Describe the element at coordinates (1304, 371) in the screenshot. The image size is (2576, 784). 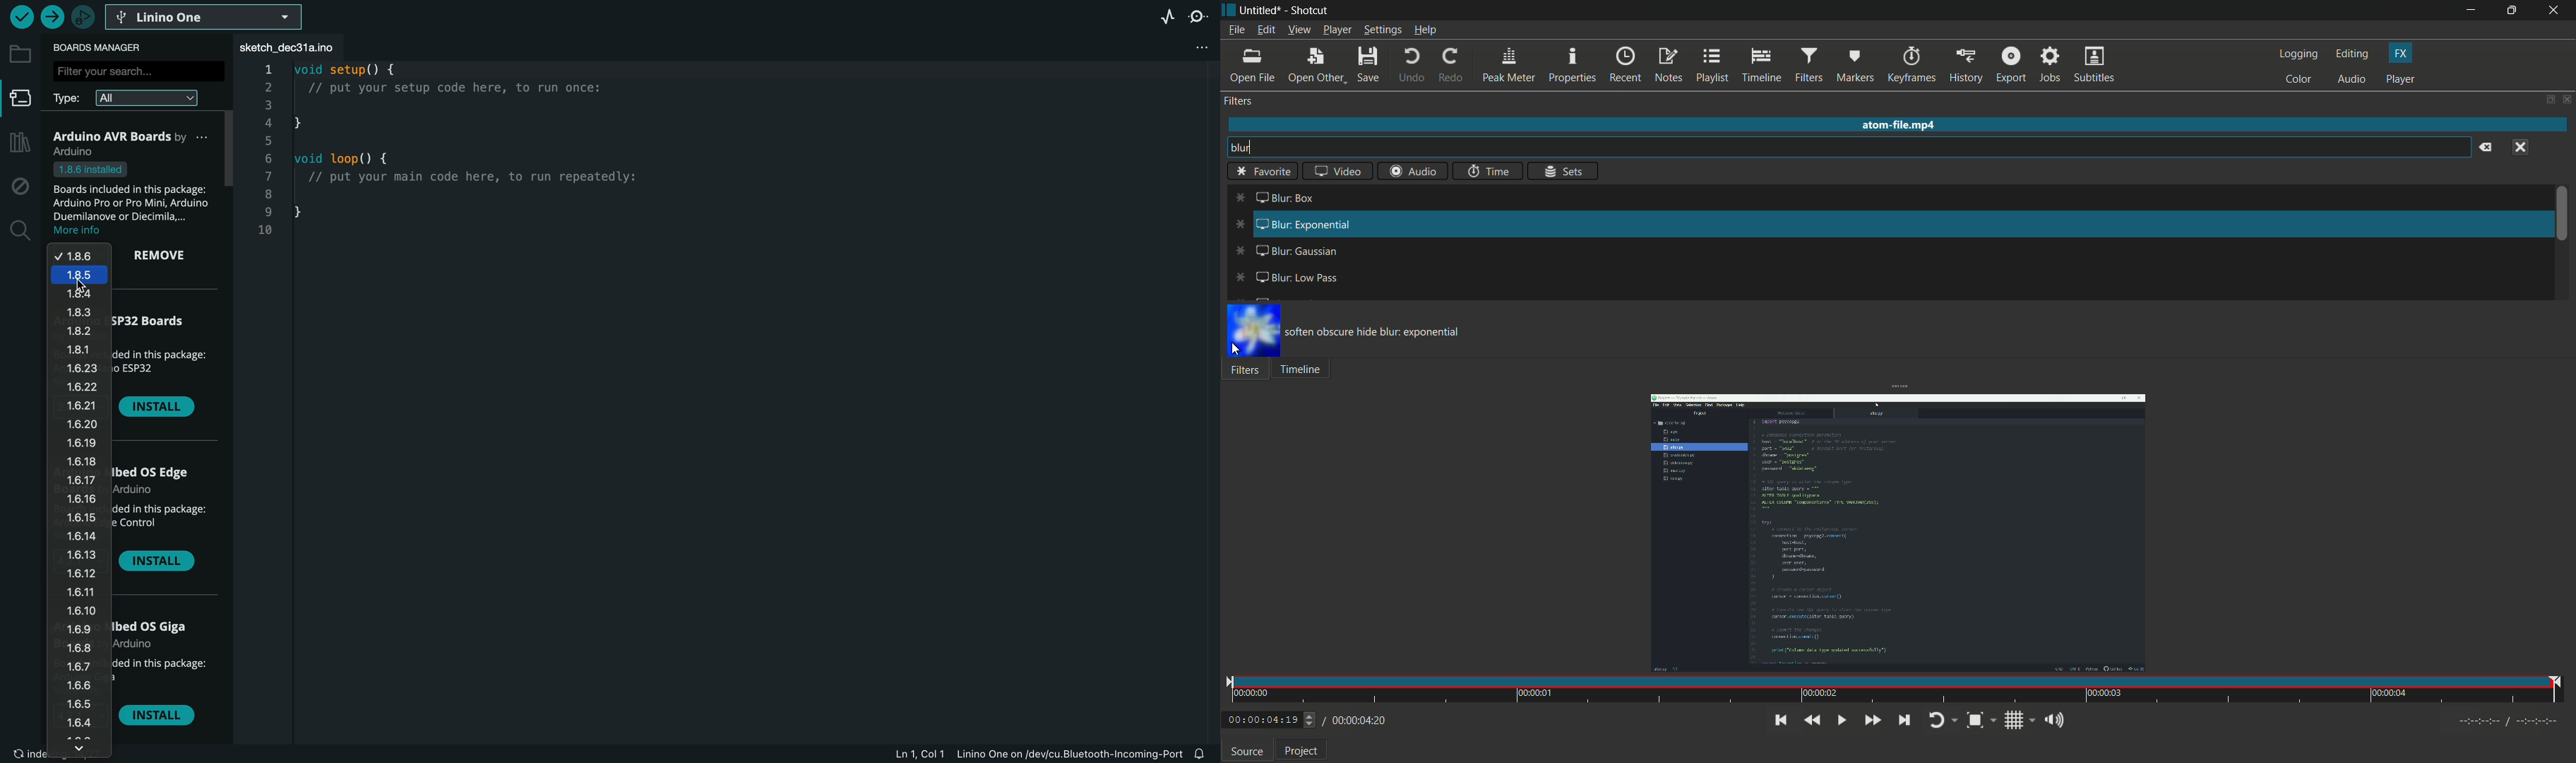
I see `Timeline` at that location.